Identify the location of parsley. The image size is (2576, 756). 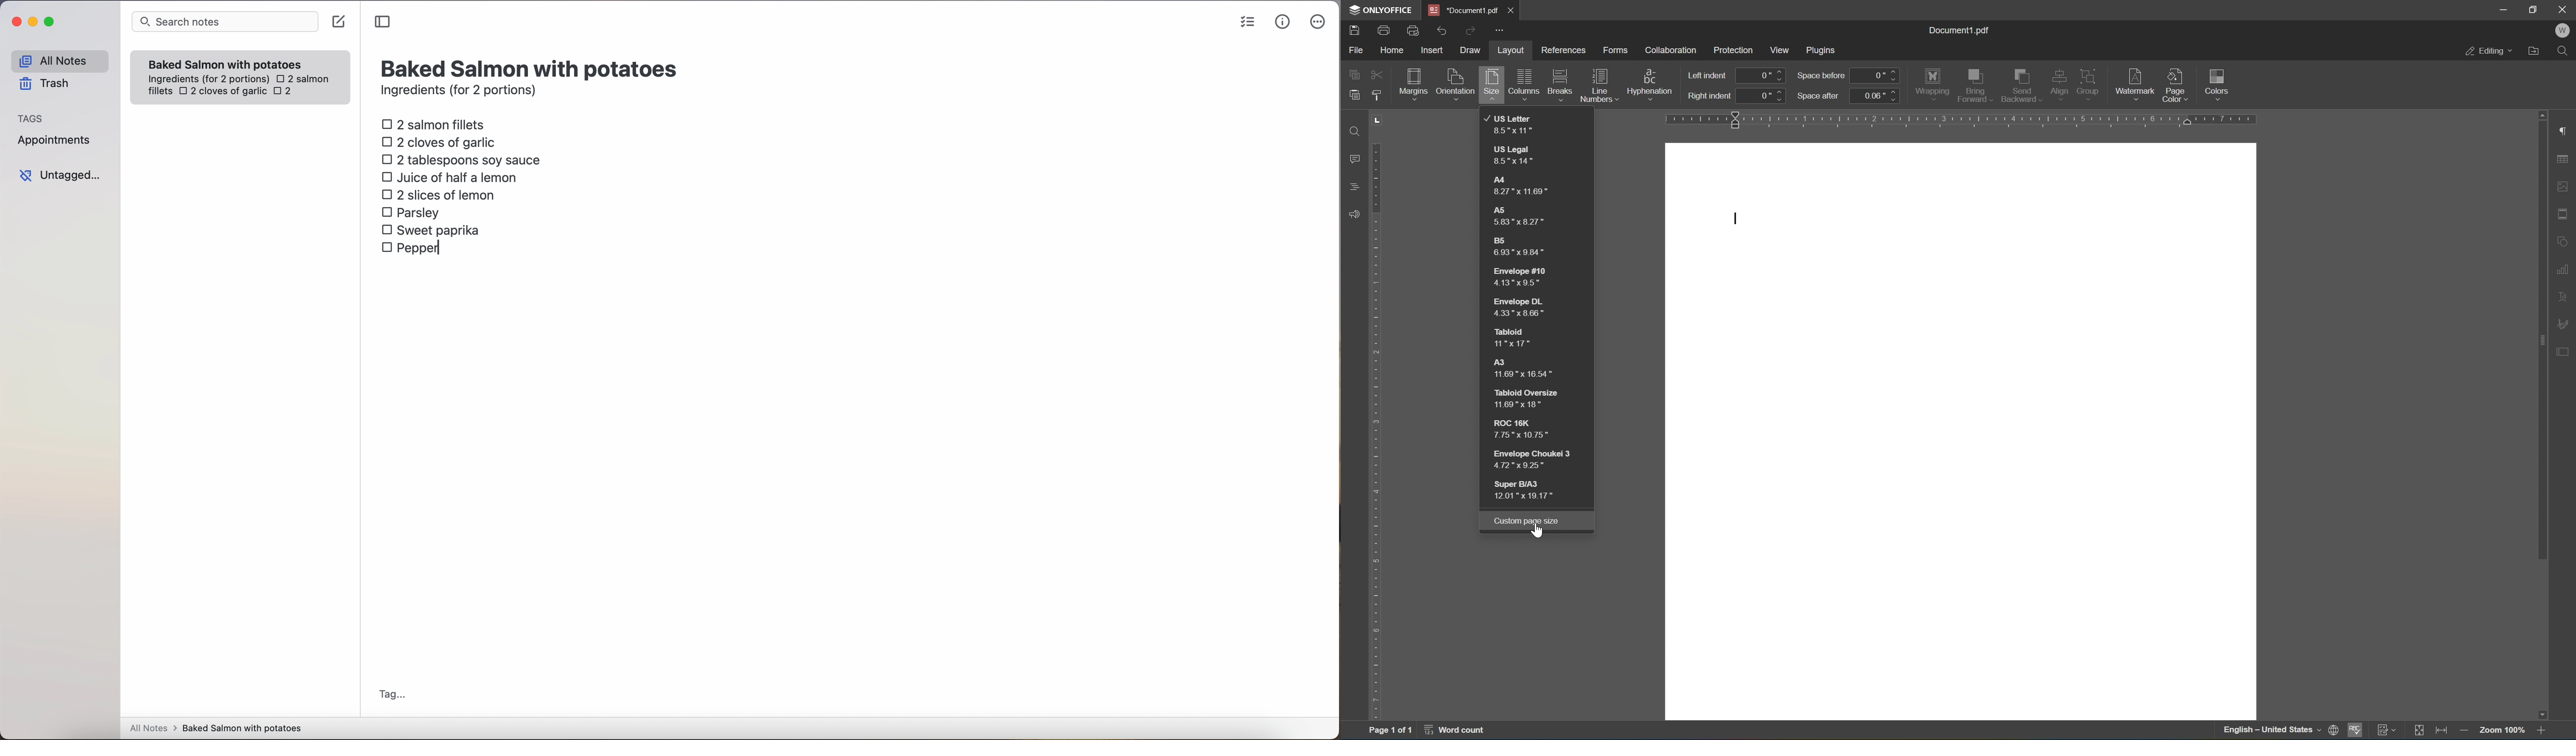
(411, 212).